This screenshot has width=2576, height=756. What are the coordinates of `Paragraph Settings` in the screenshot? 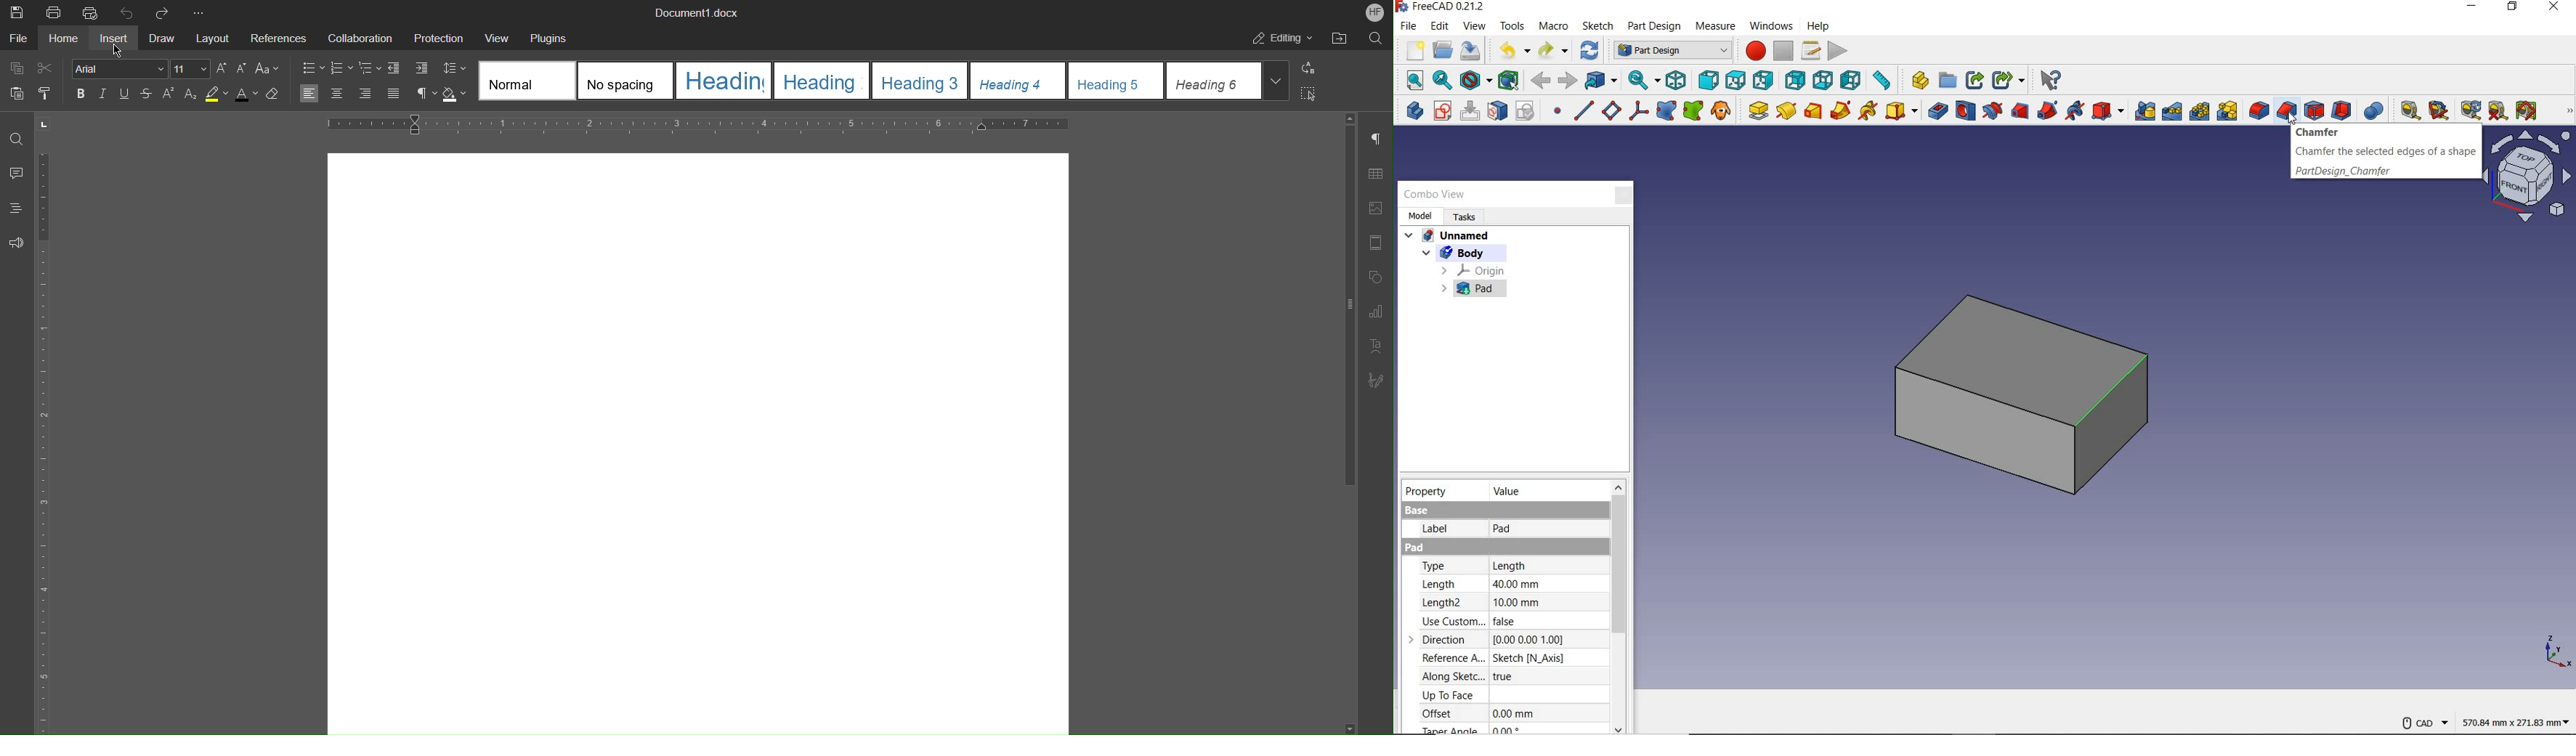 It's located at (1380, 139).